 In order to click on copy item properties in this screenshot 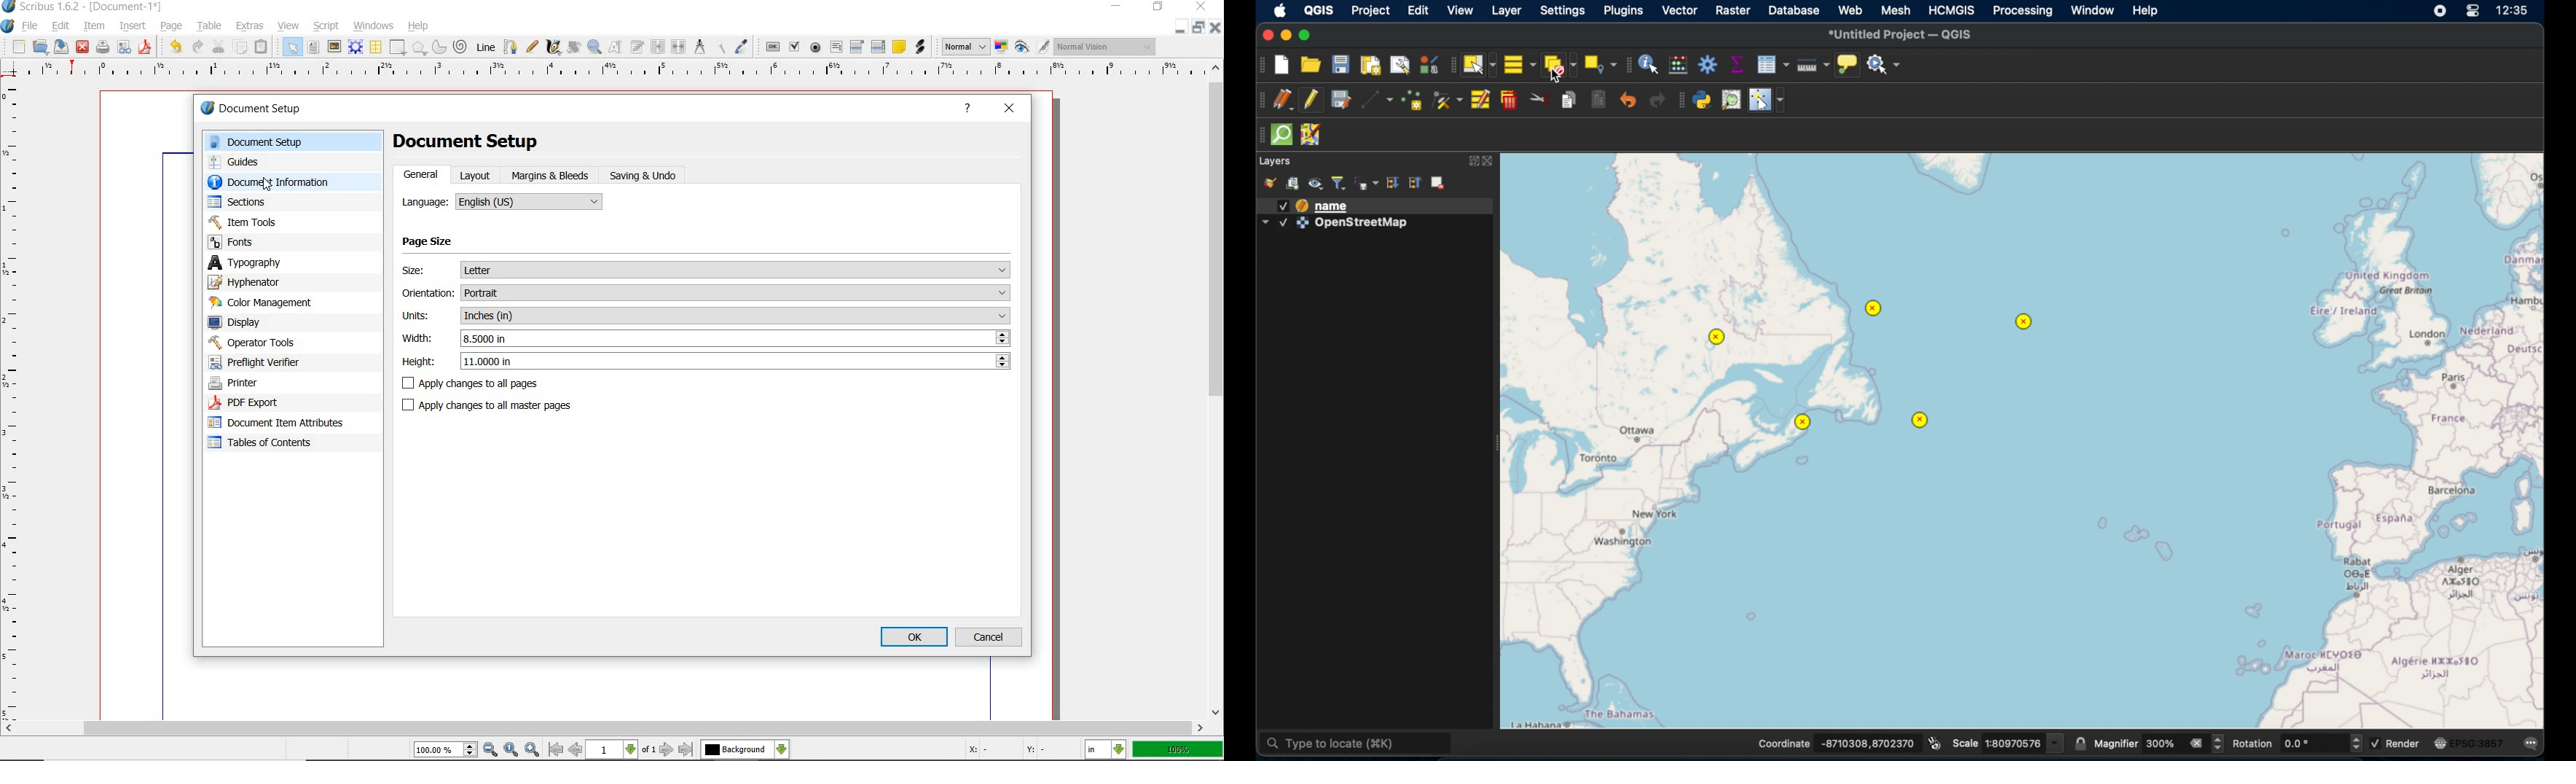, I will do `click(719, 47)`.